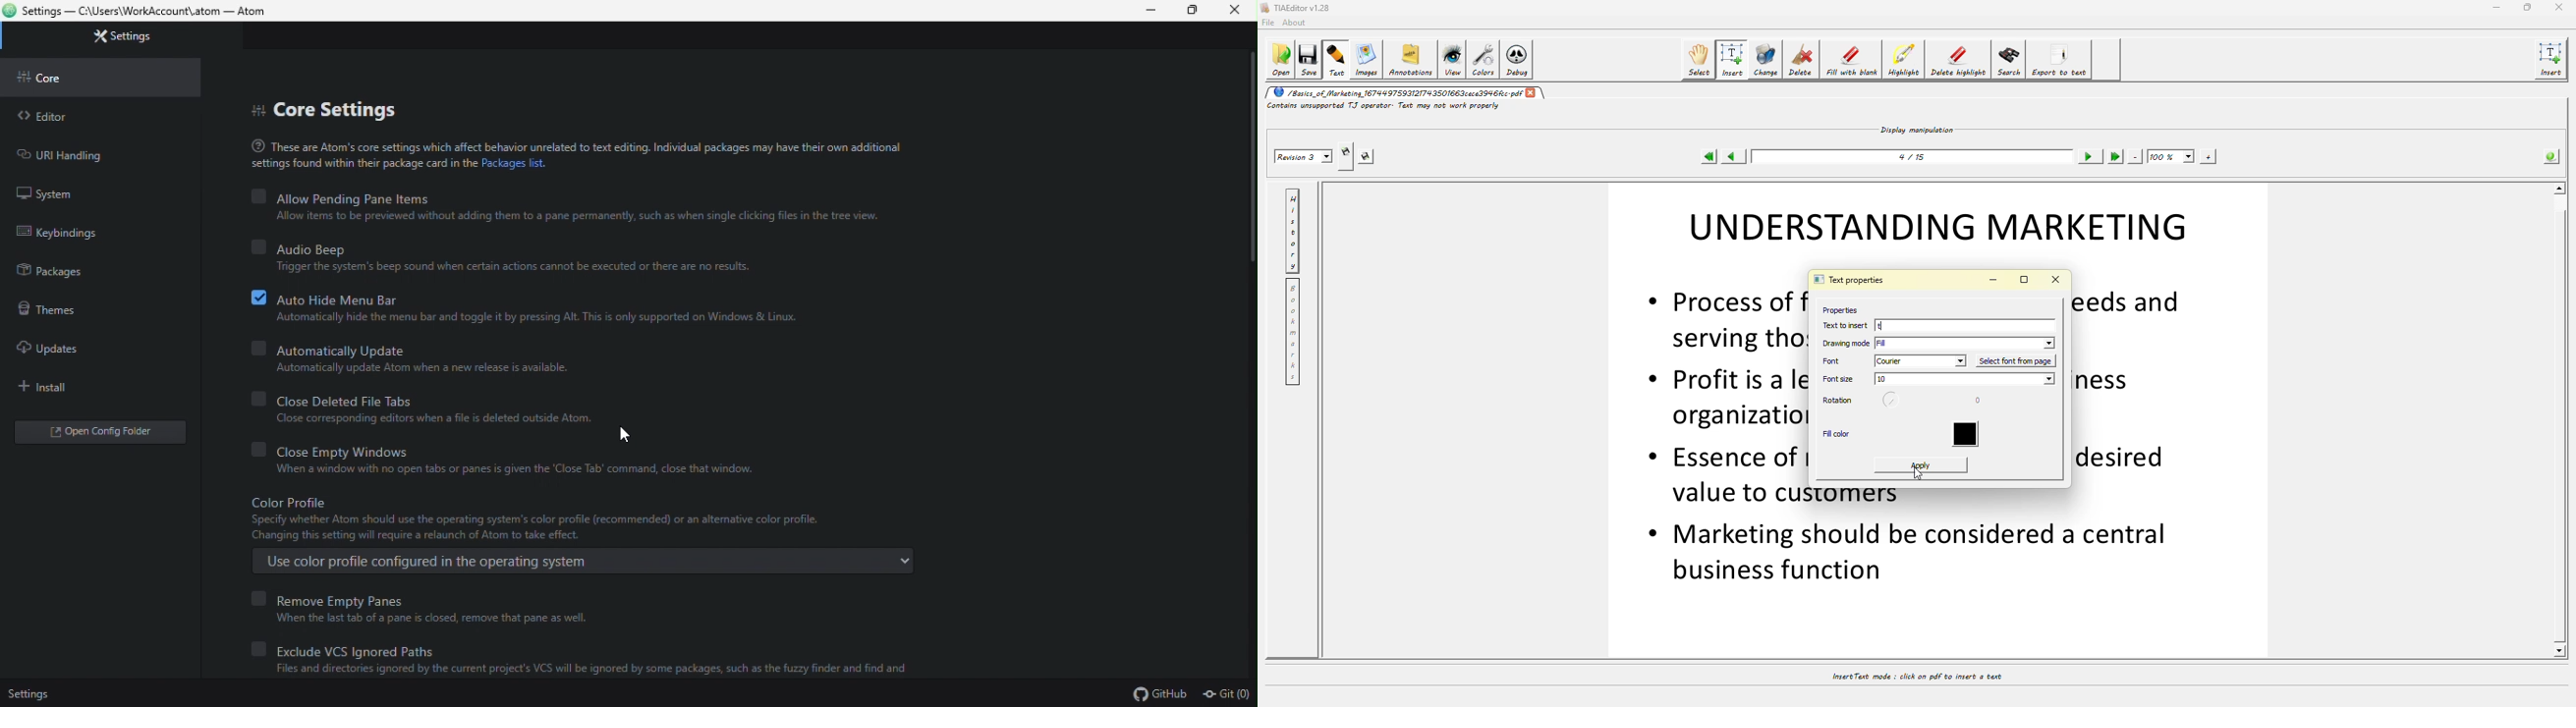 The image size is (2576, 728). Describe the element at coordinates (91, 350) in the screenshot. I see `updates` at that location.